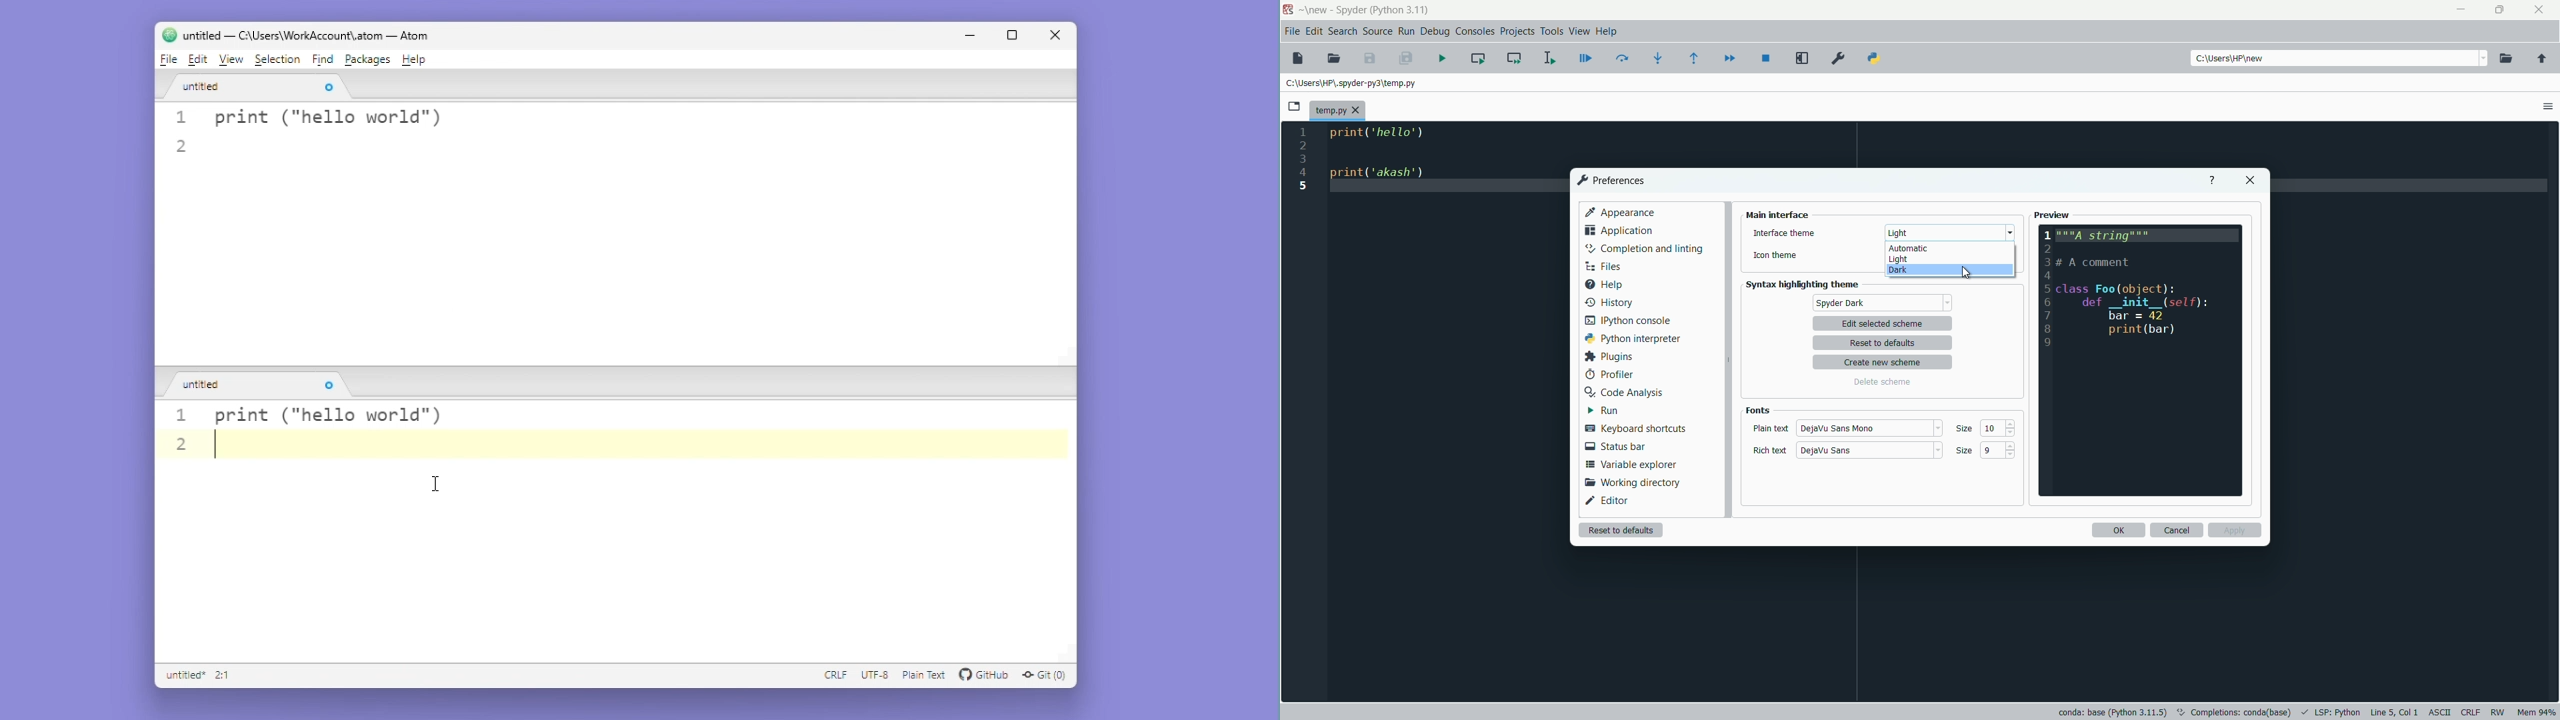 The width and height of the screenshot is (2576, 728). I want to click on application, so click(1619, 230).